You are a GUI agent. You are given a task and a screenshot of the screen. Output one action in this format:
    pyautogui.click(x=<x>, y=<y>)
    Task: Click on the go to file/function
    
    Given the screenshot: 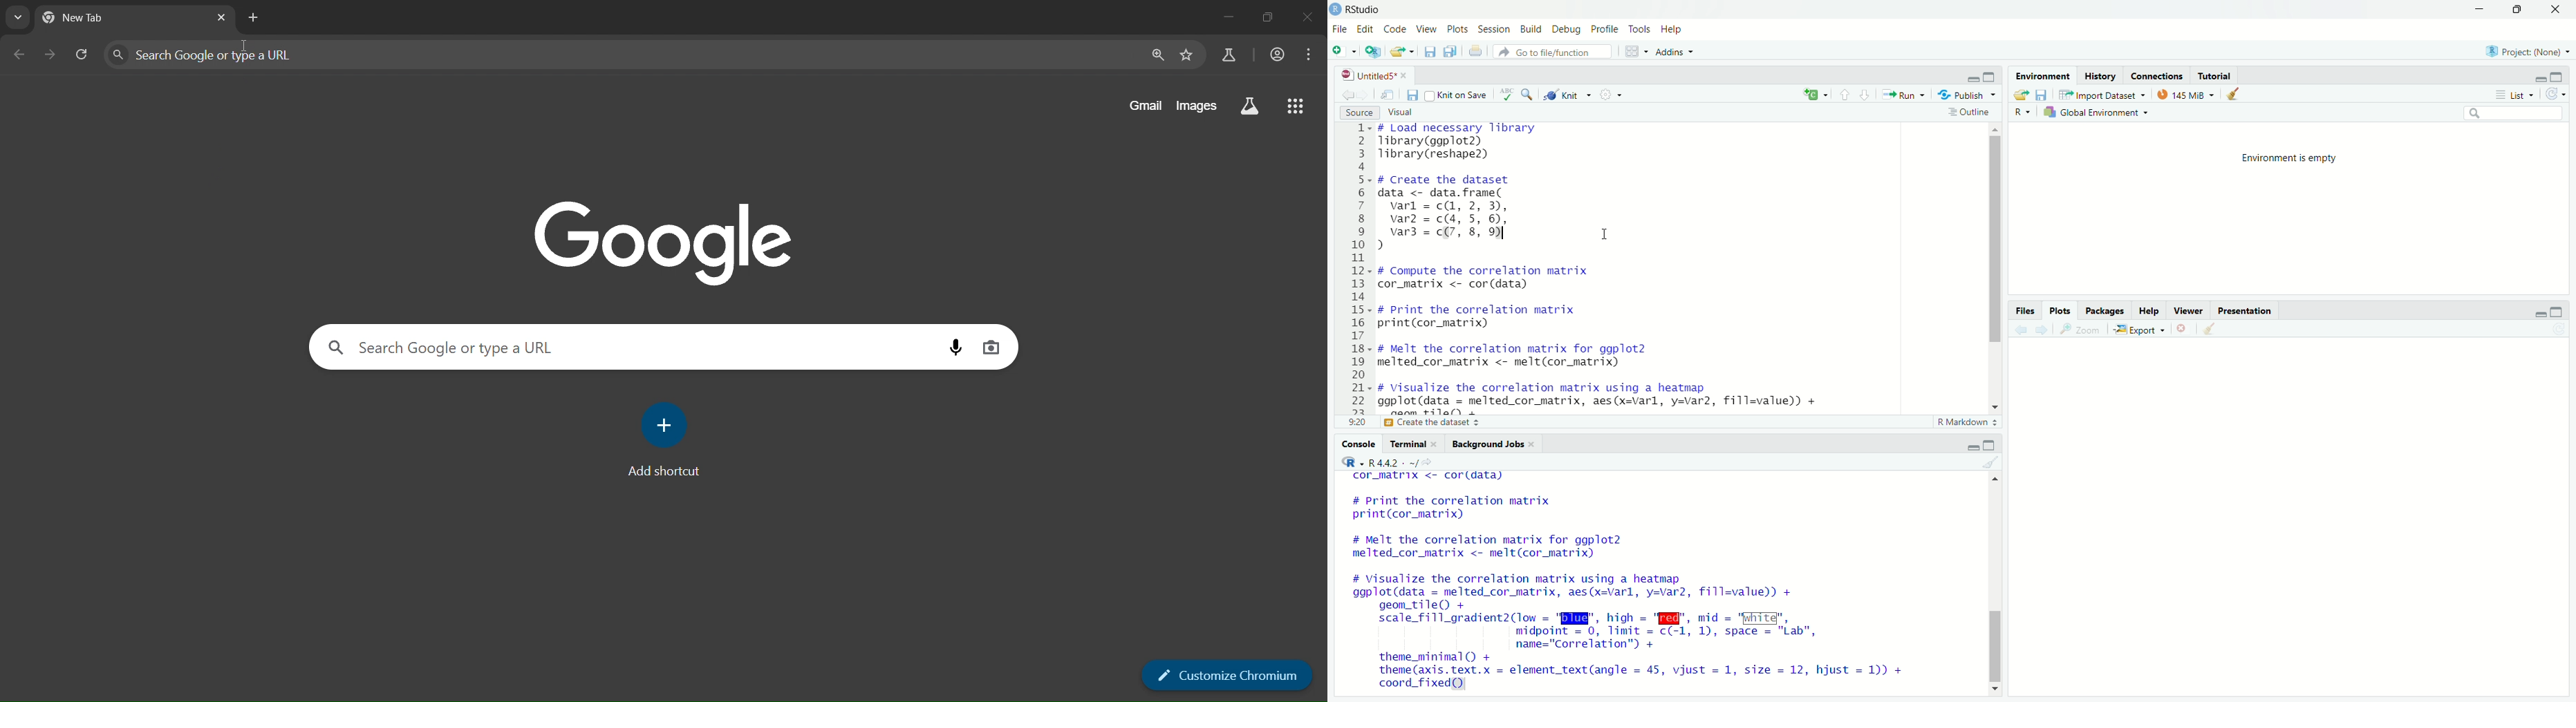 What is the action you would take?
    pyautogui.click(x=1554, y=51)
    